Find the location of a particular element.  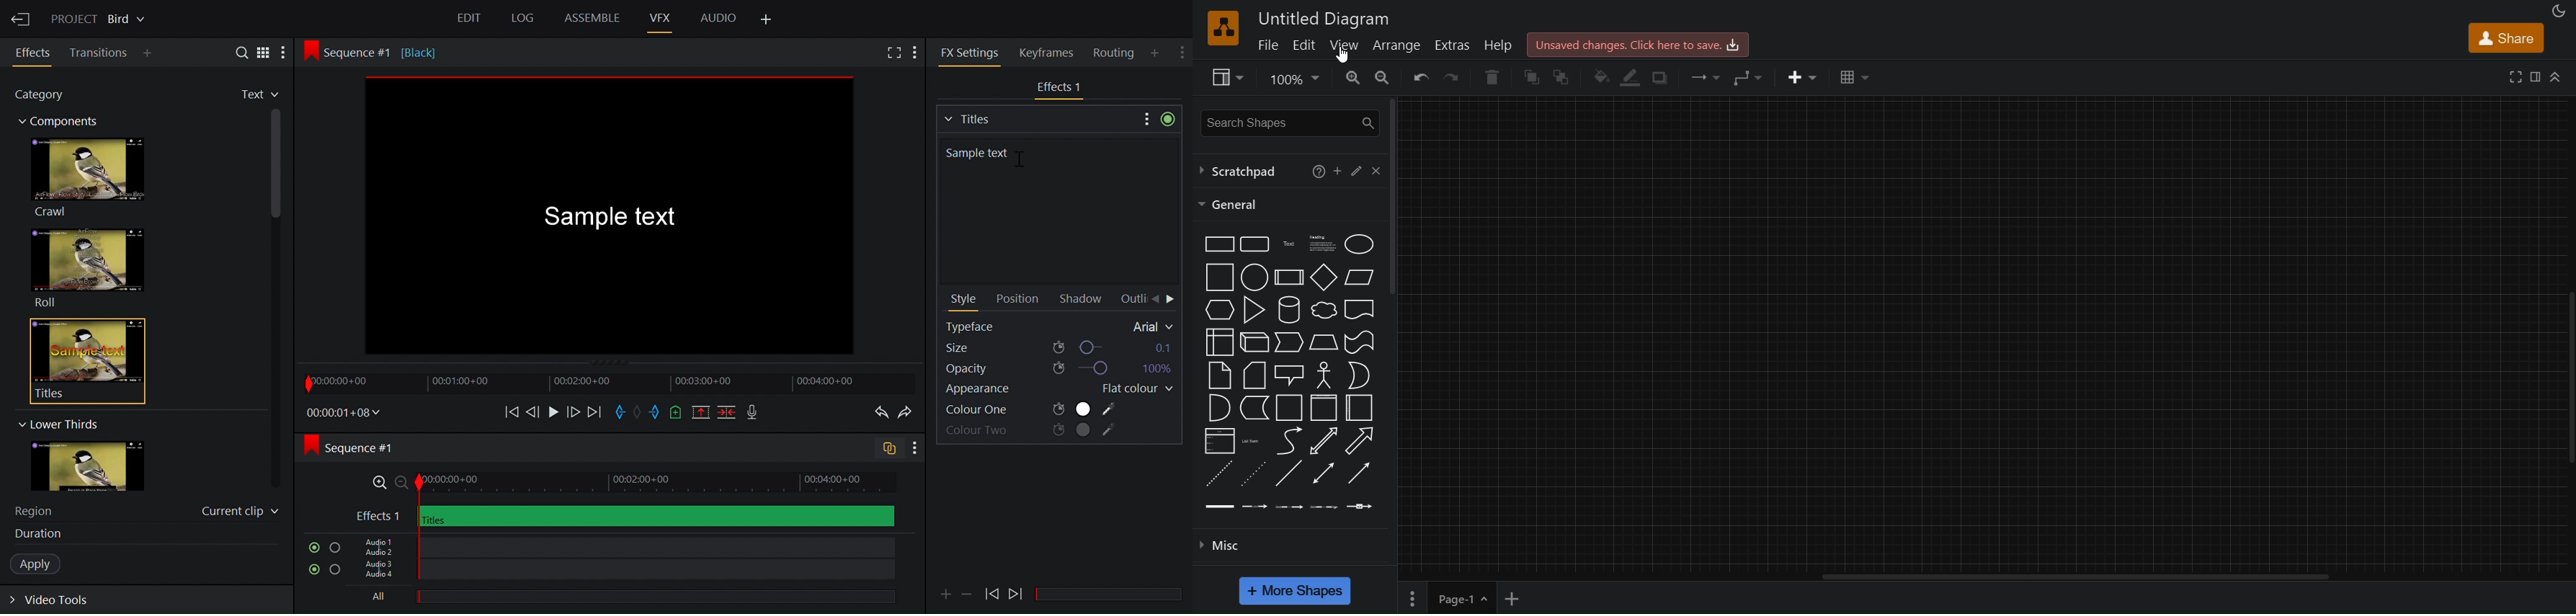

Timeline is located at coordinates (608, 383).